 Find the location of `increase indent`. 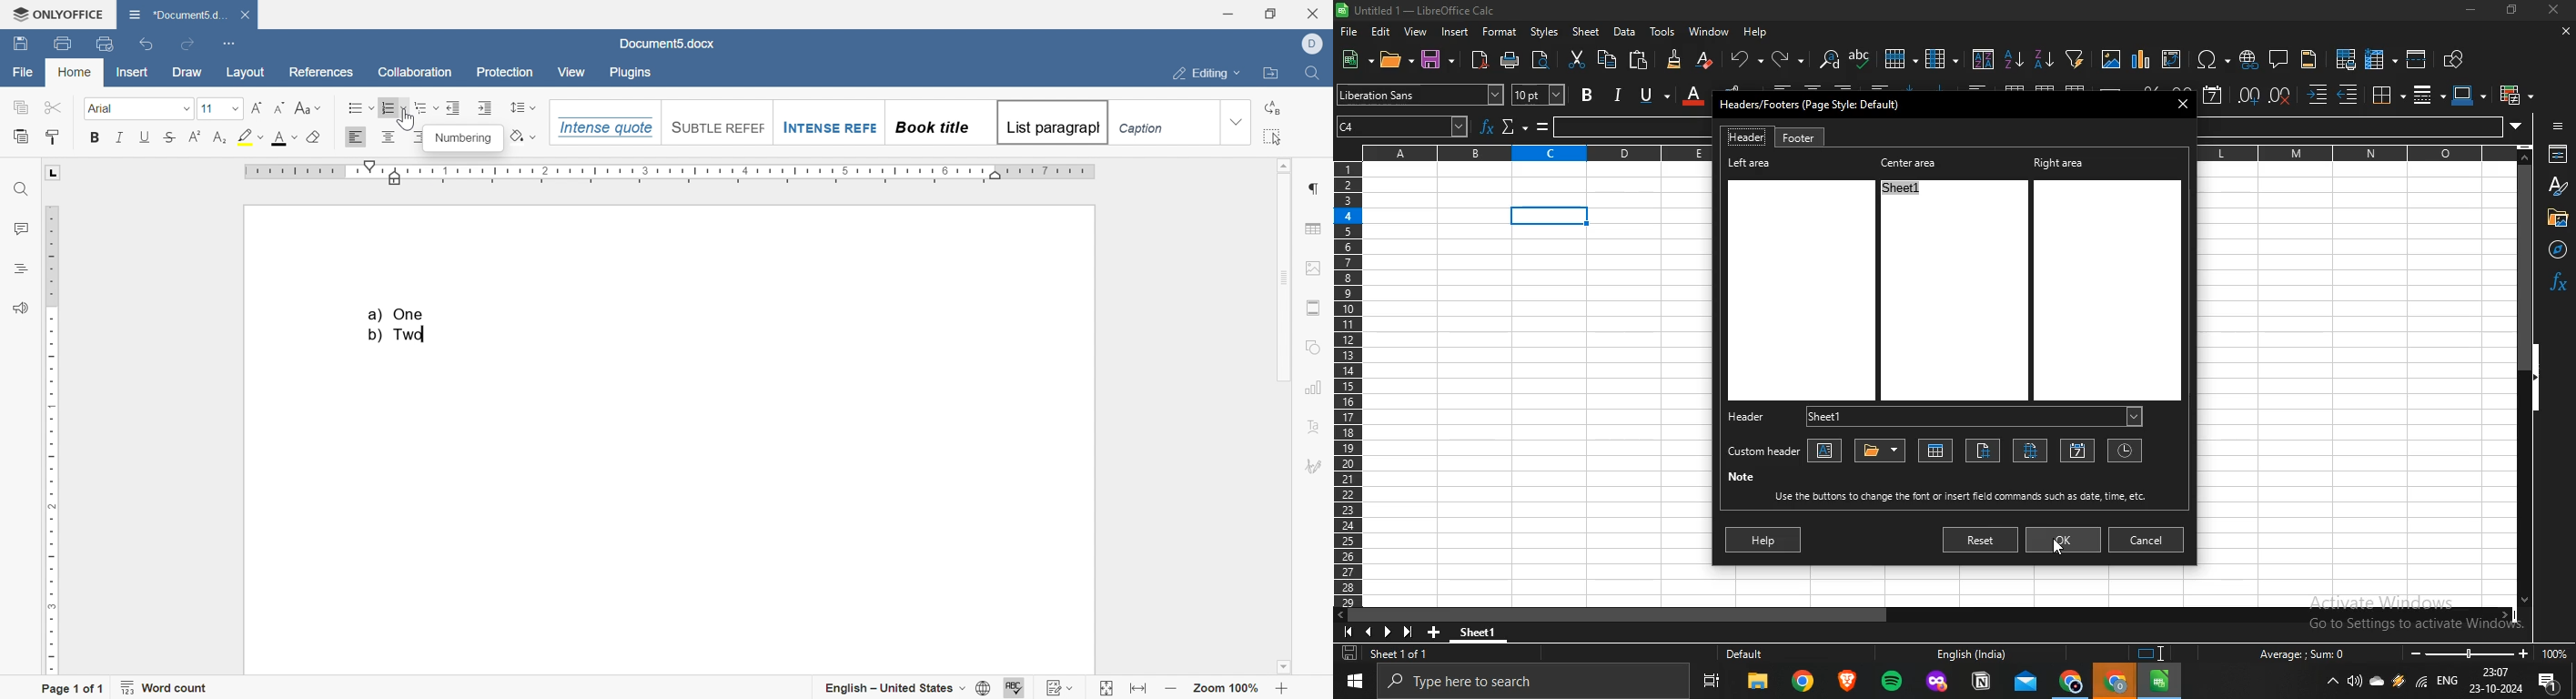

increase indent is located at coordinates (486, 107).